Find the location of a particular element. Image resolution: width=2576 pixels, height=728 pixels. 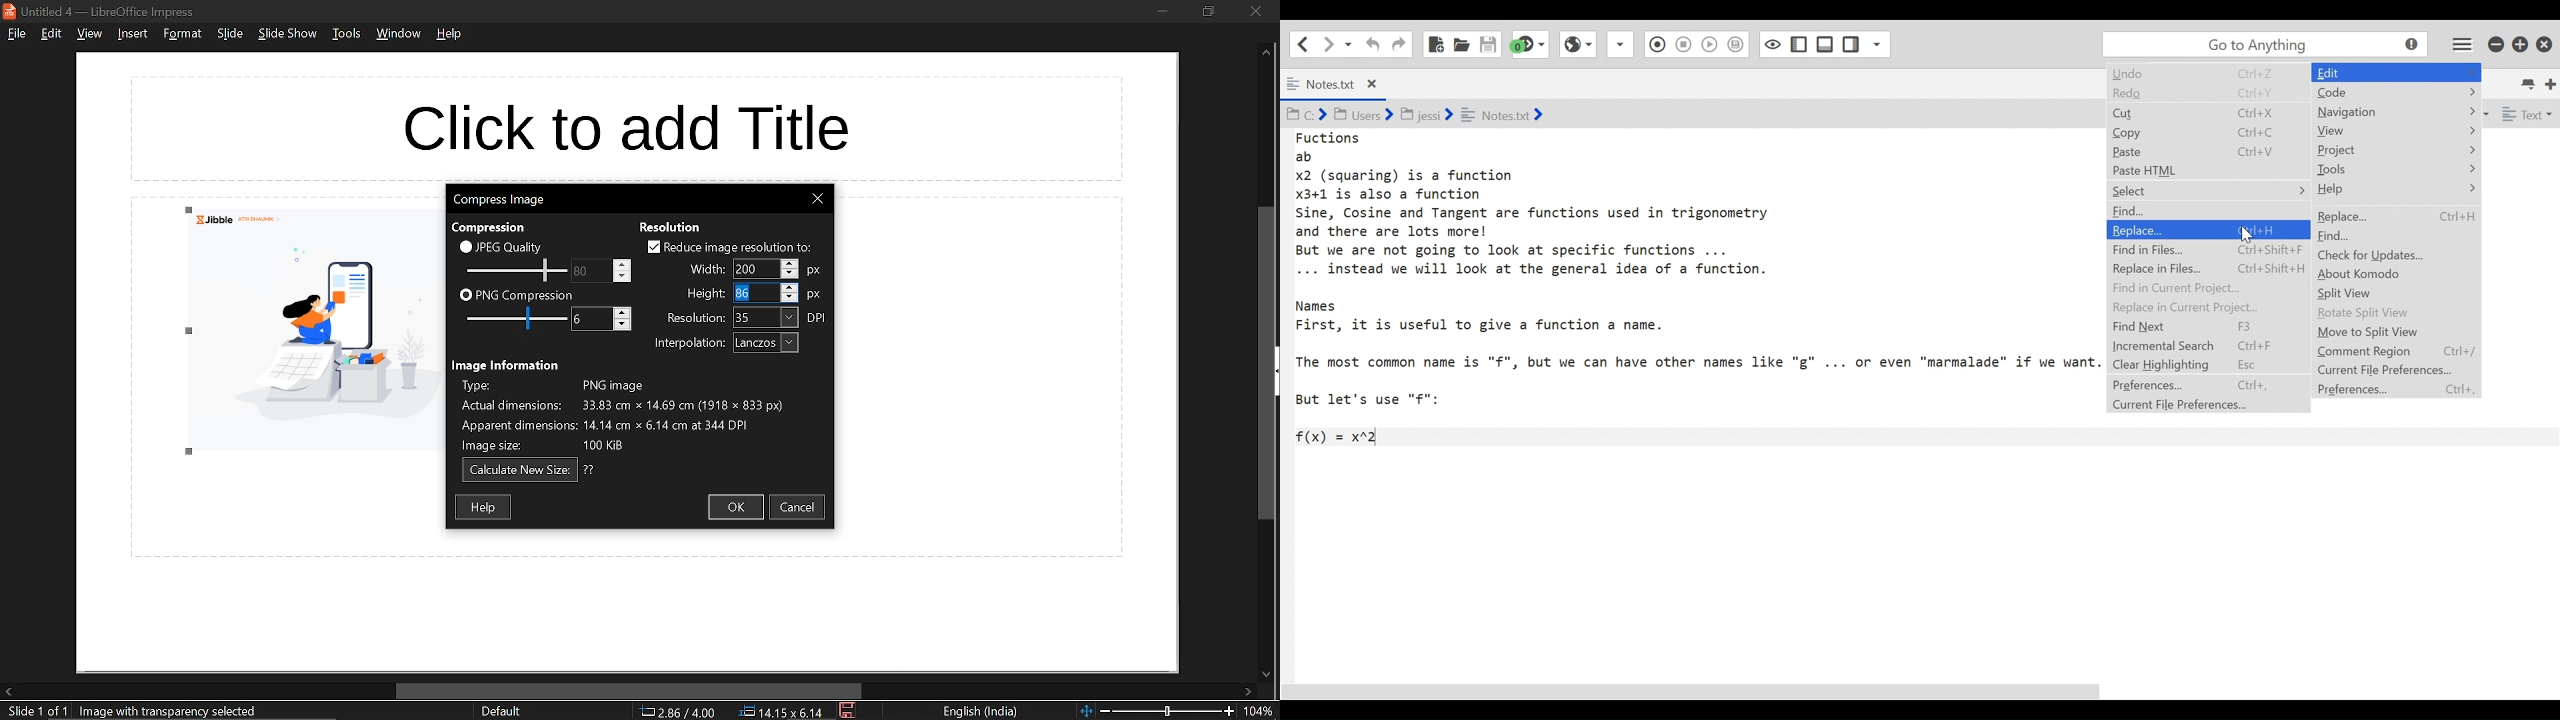

help is located at coordinates (451, 34).